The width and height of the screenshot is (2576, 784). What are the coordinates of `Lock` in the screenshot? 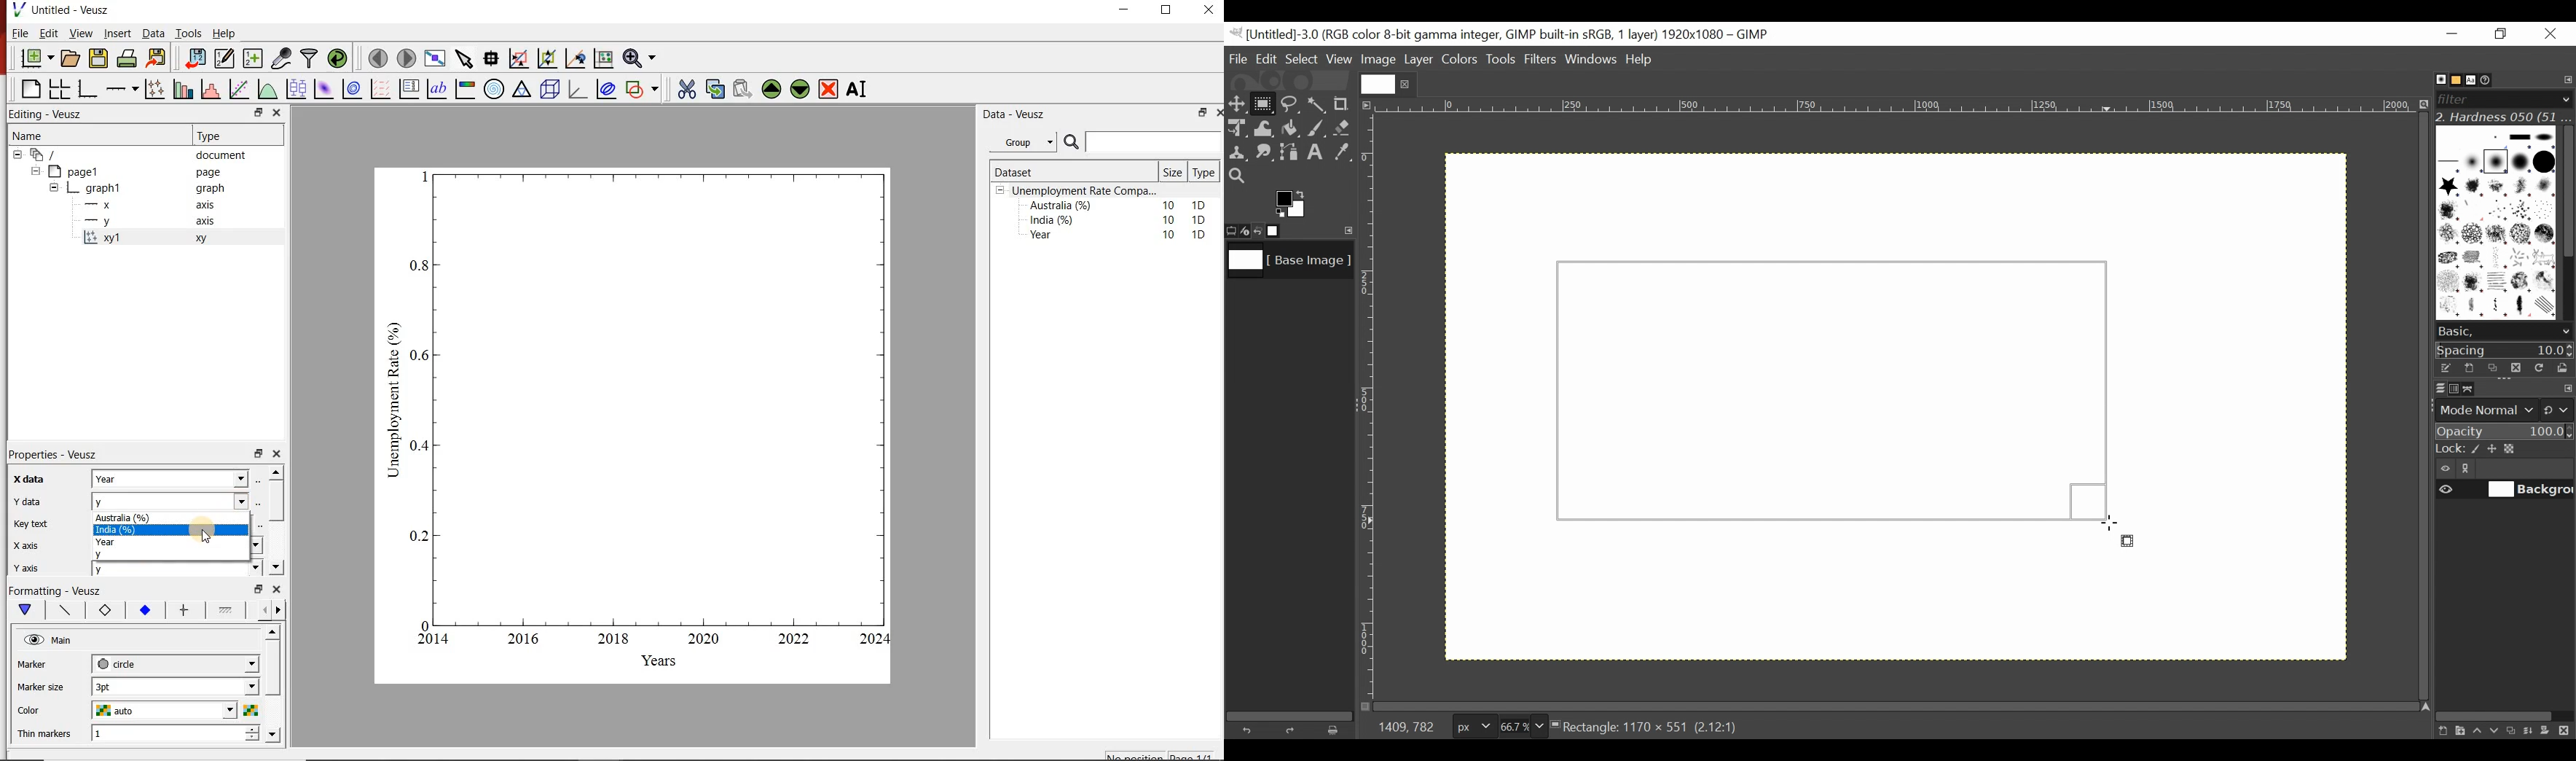 It's located at (2503, 450).